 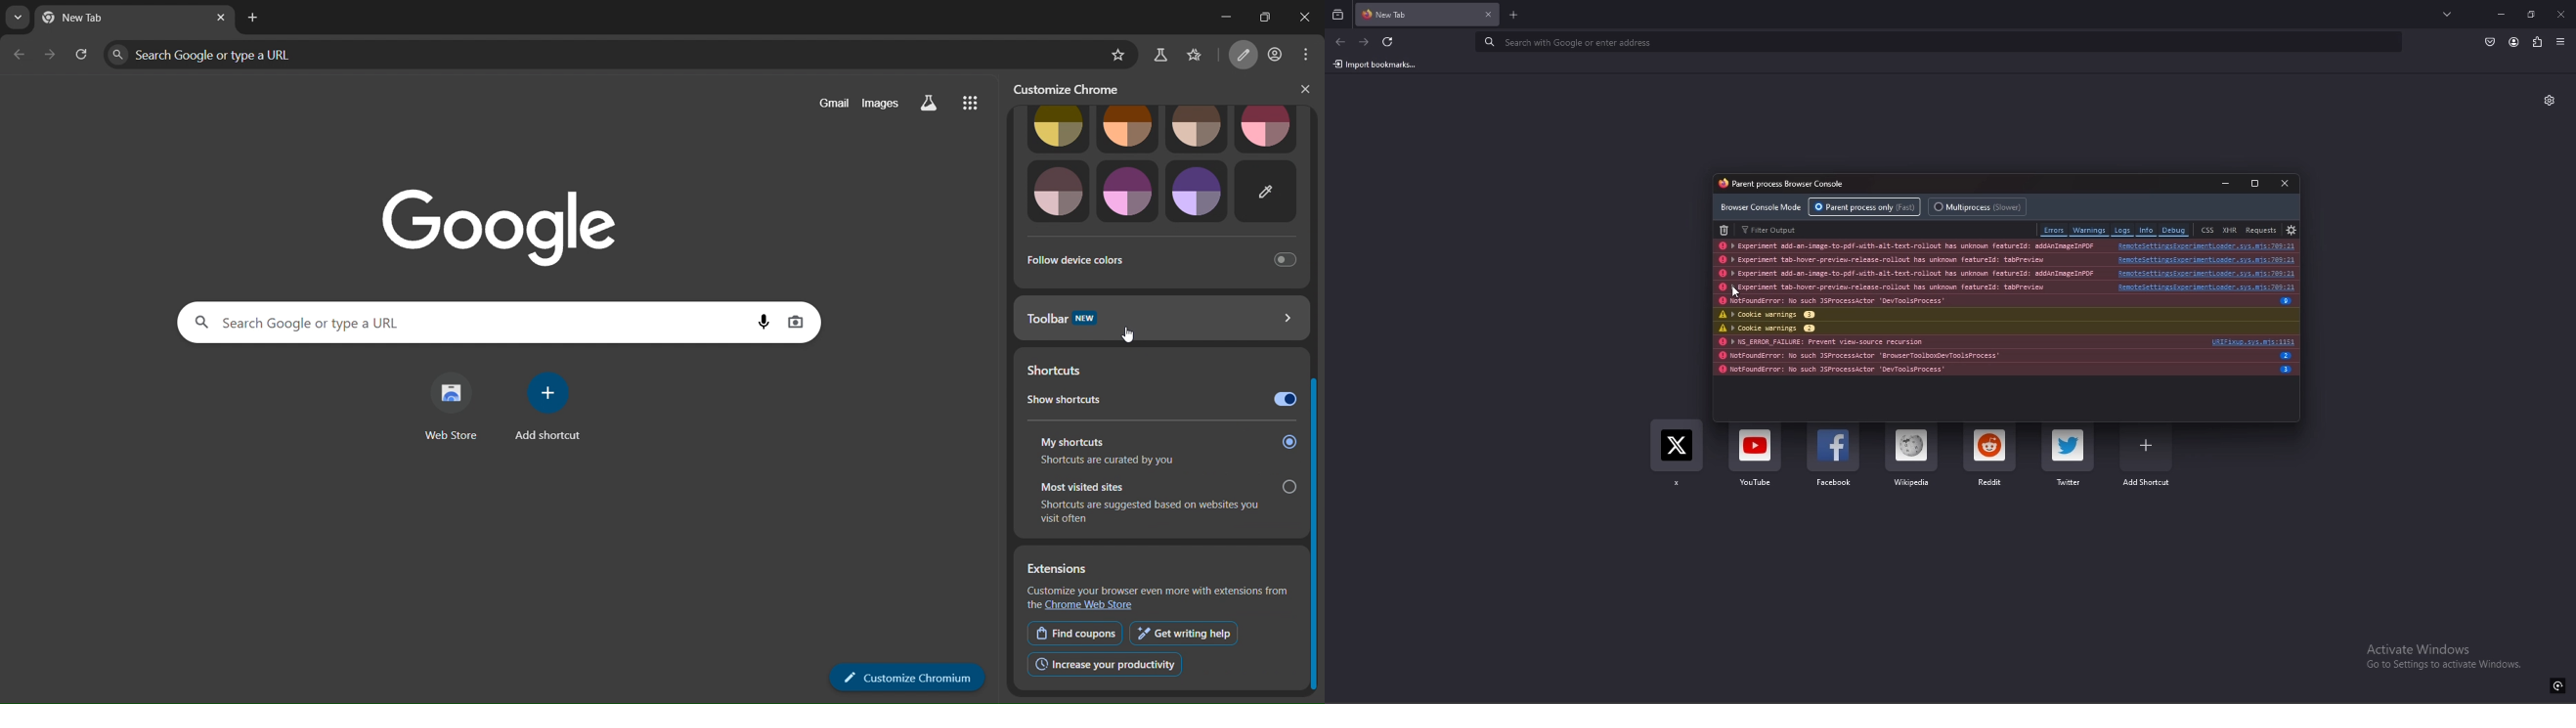 I want to click on youtube, so click(x=1756, y=460).